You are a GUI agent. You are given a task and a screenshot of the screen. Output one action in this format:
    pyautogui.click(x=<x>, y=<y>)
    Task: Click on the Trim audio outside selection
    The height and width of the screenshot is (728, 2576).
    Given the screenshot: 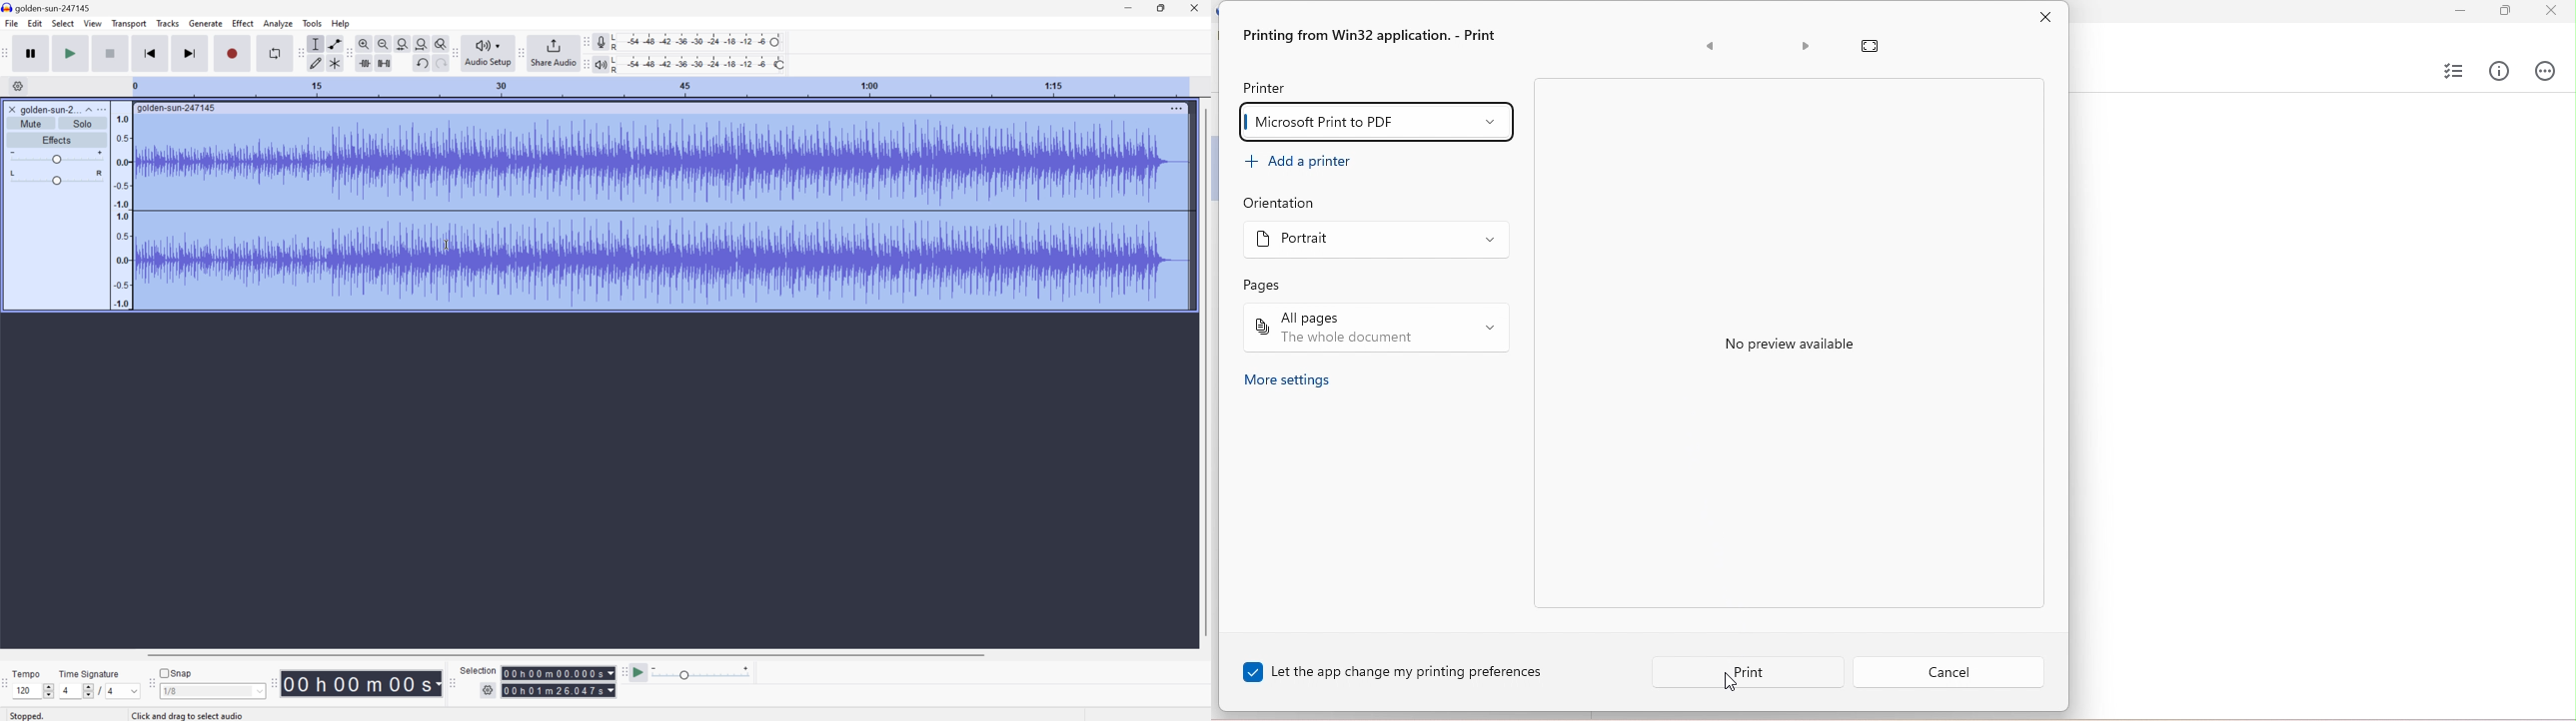 What is the action you would take?
    pyautogui.click(x=367, y=63)
    